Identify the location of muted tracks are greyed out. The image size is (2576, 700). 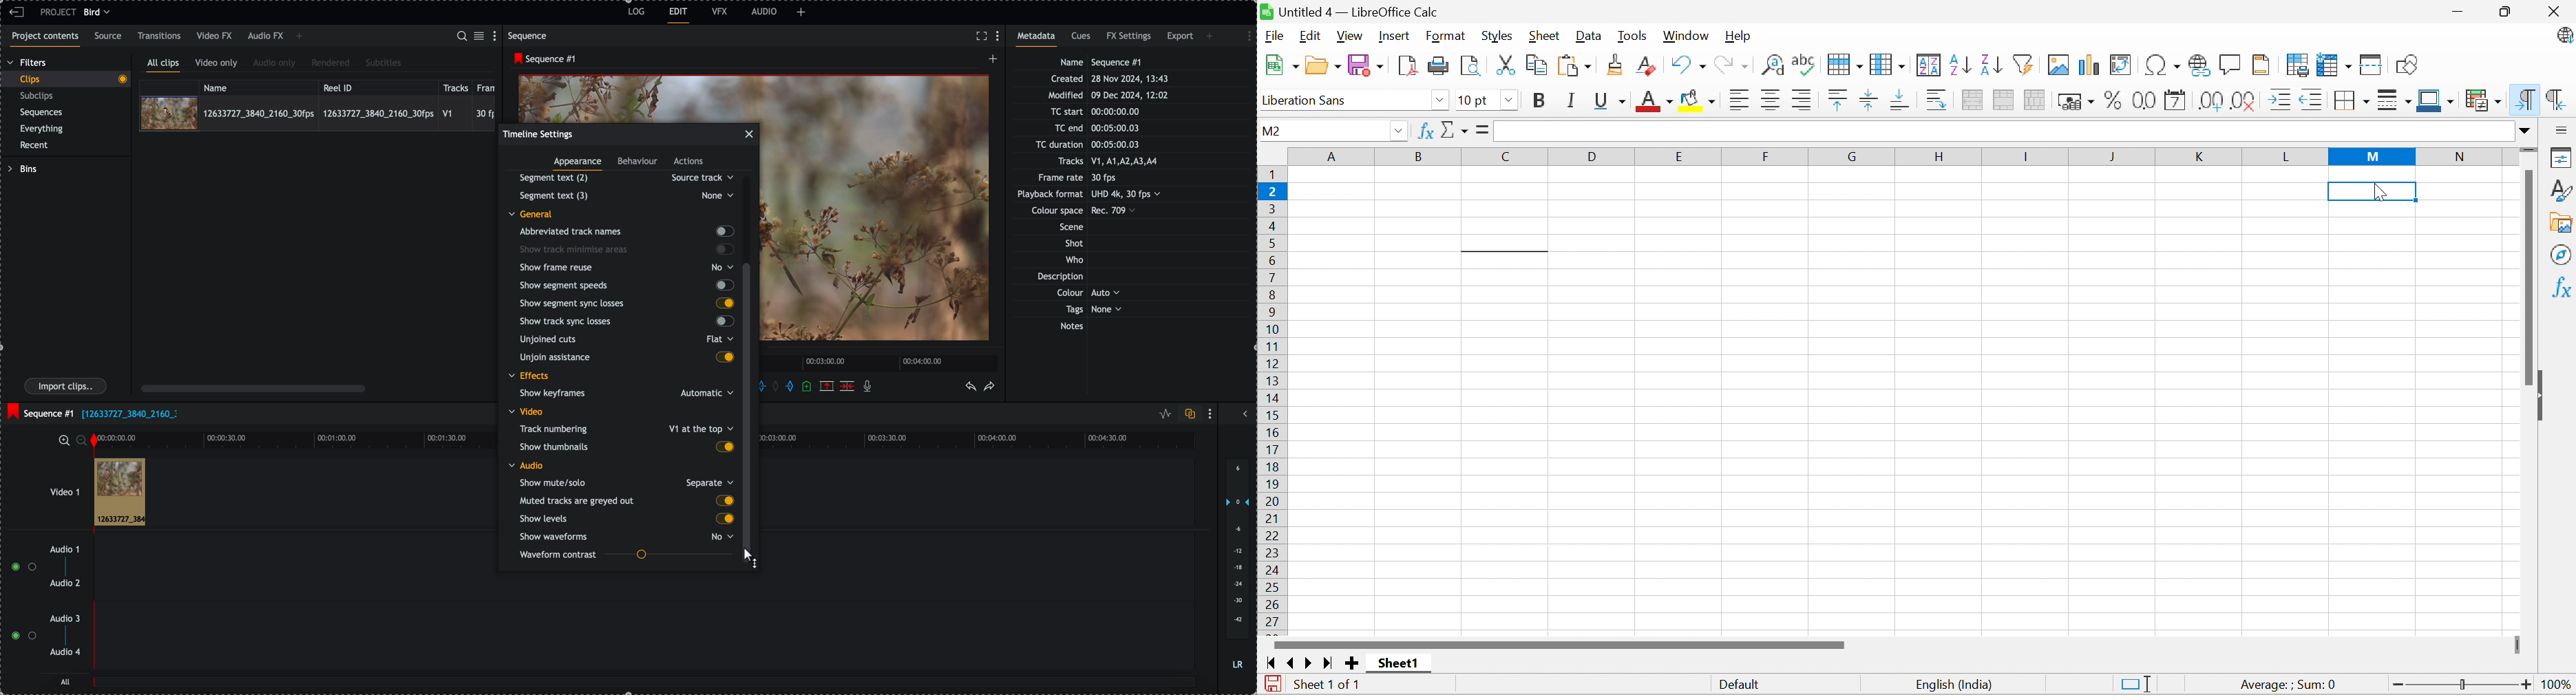
(626, 501).